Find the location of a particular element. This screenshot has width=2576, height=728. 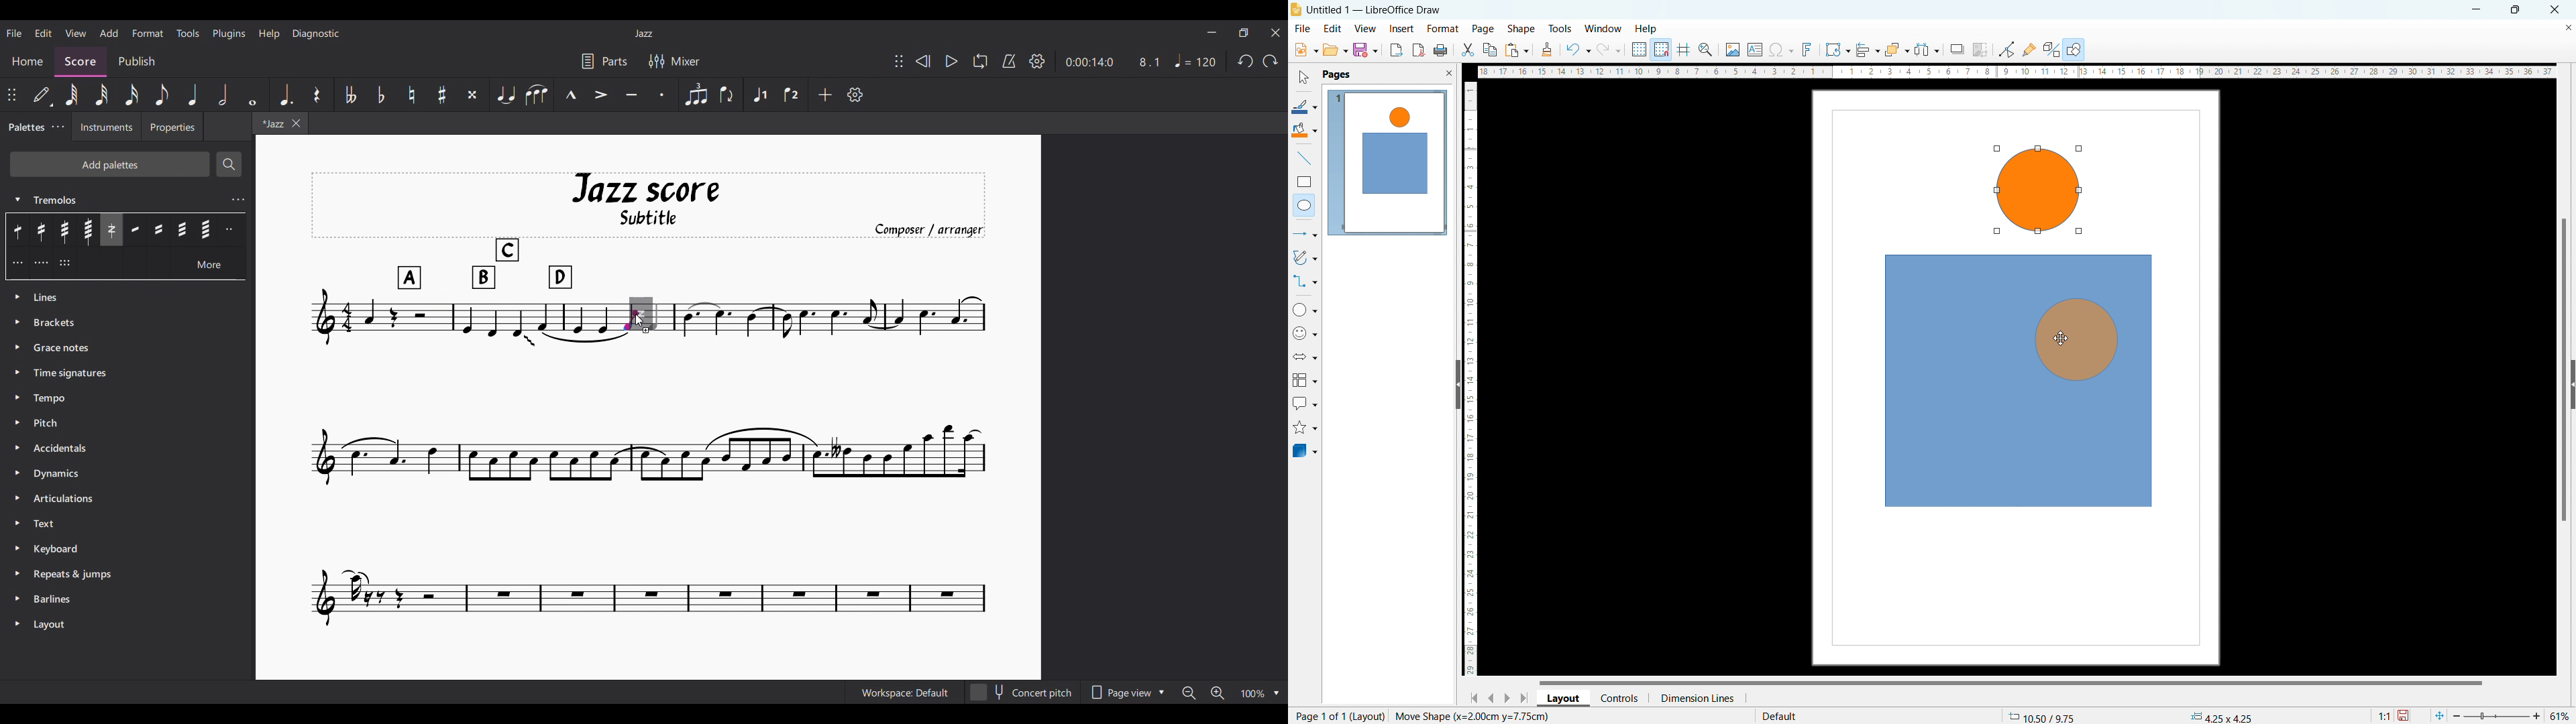

Cursor is located at coordinates (641, 320).